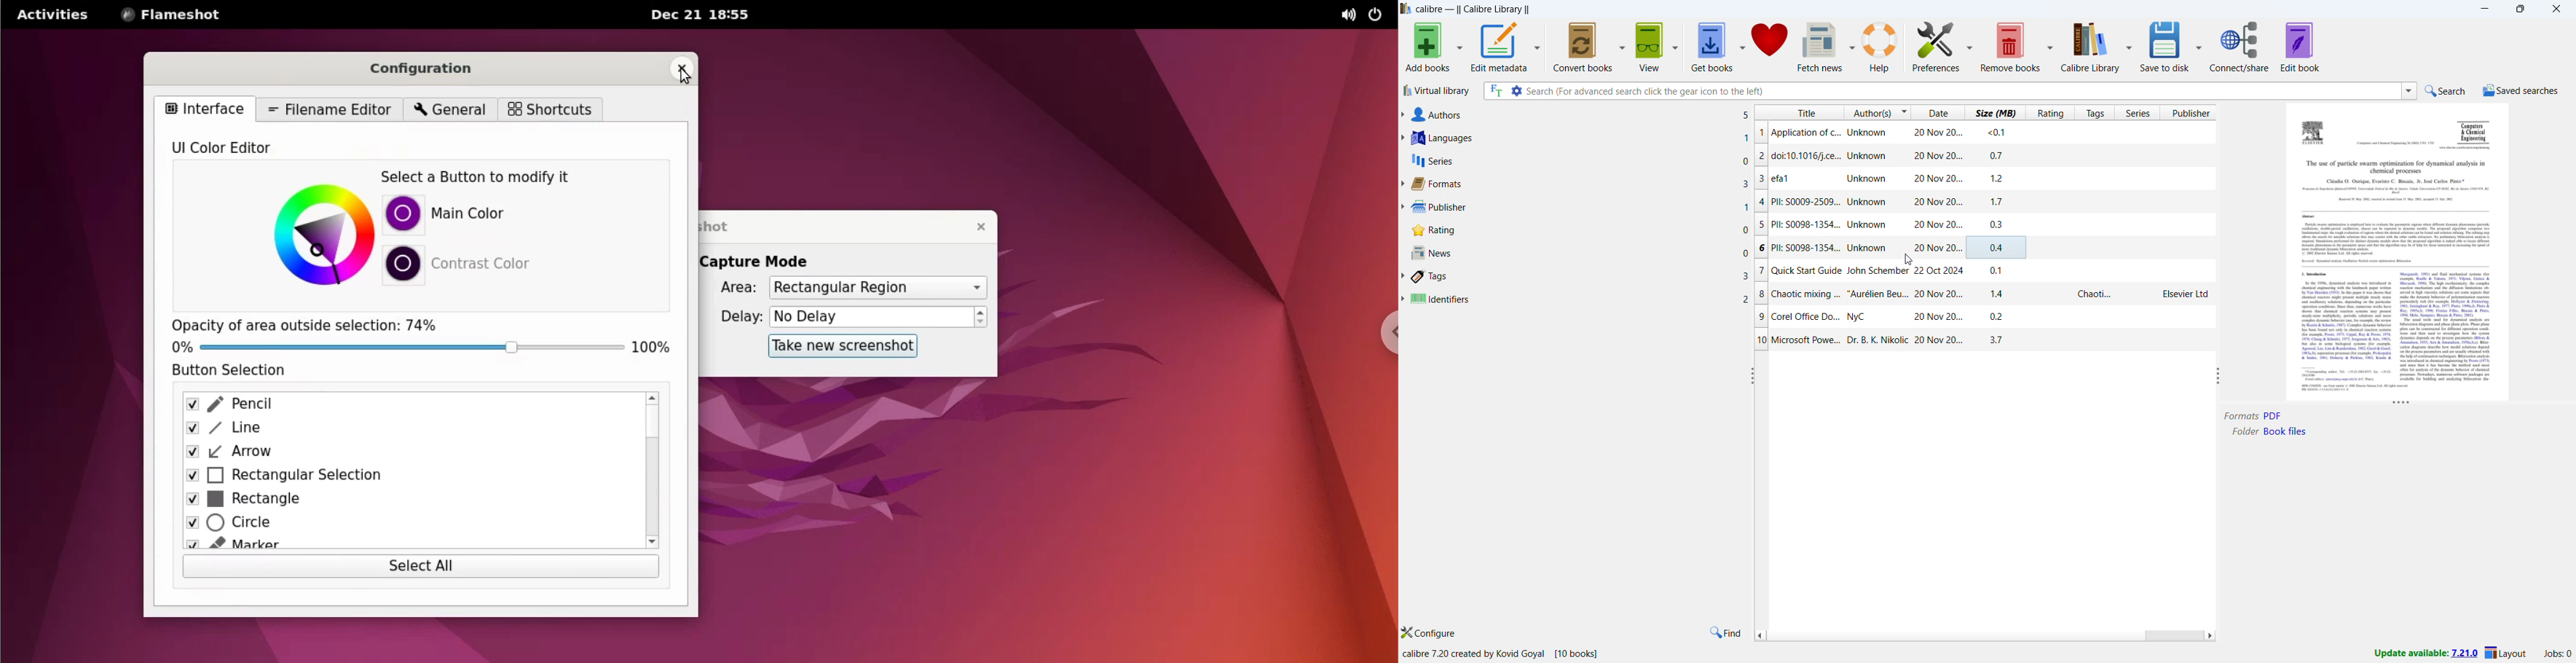  Describe the element at coordinates (1406, 8) in the screenshot. I see `logo` at that location.